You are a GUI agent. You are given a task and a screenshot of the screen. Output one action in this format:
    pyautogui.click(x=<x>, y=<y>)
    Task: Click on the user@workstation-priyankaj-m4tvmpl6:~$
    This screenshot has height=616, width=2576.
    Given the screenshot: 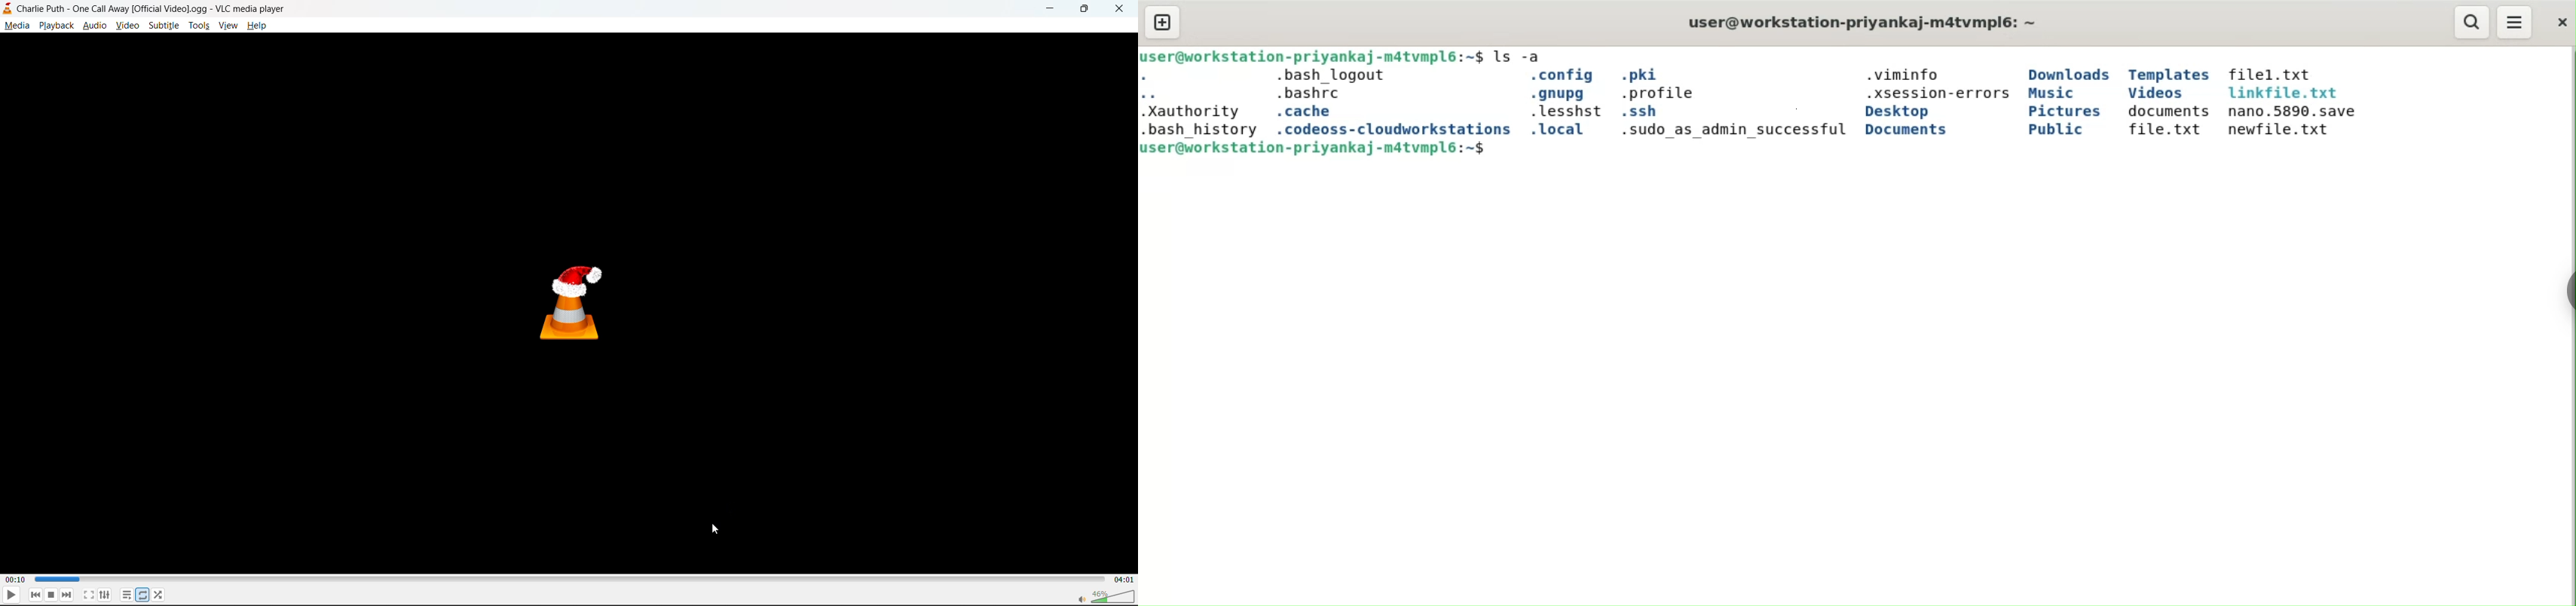 What is the action you would take?
    pyautogui.click(x=1314, y=57)
    